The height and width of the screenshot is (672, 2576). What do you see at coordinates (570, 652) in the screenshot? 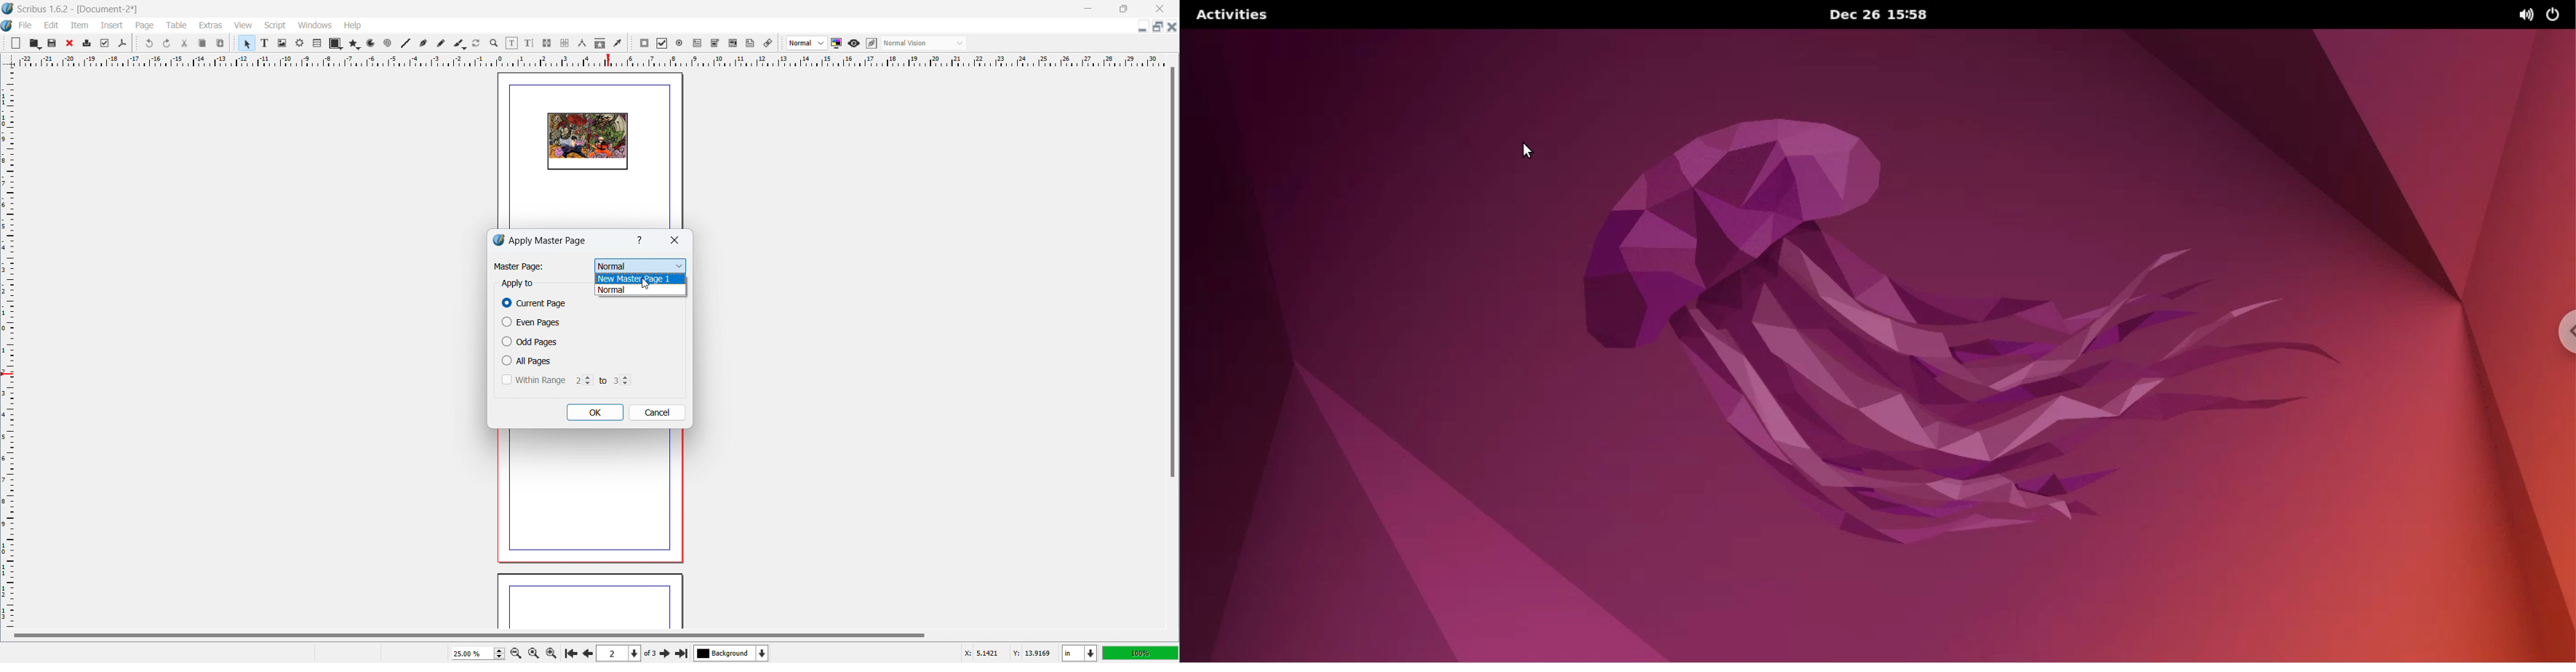
I see `first page` at bounding box center [570, 652].